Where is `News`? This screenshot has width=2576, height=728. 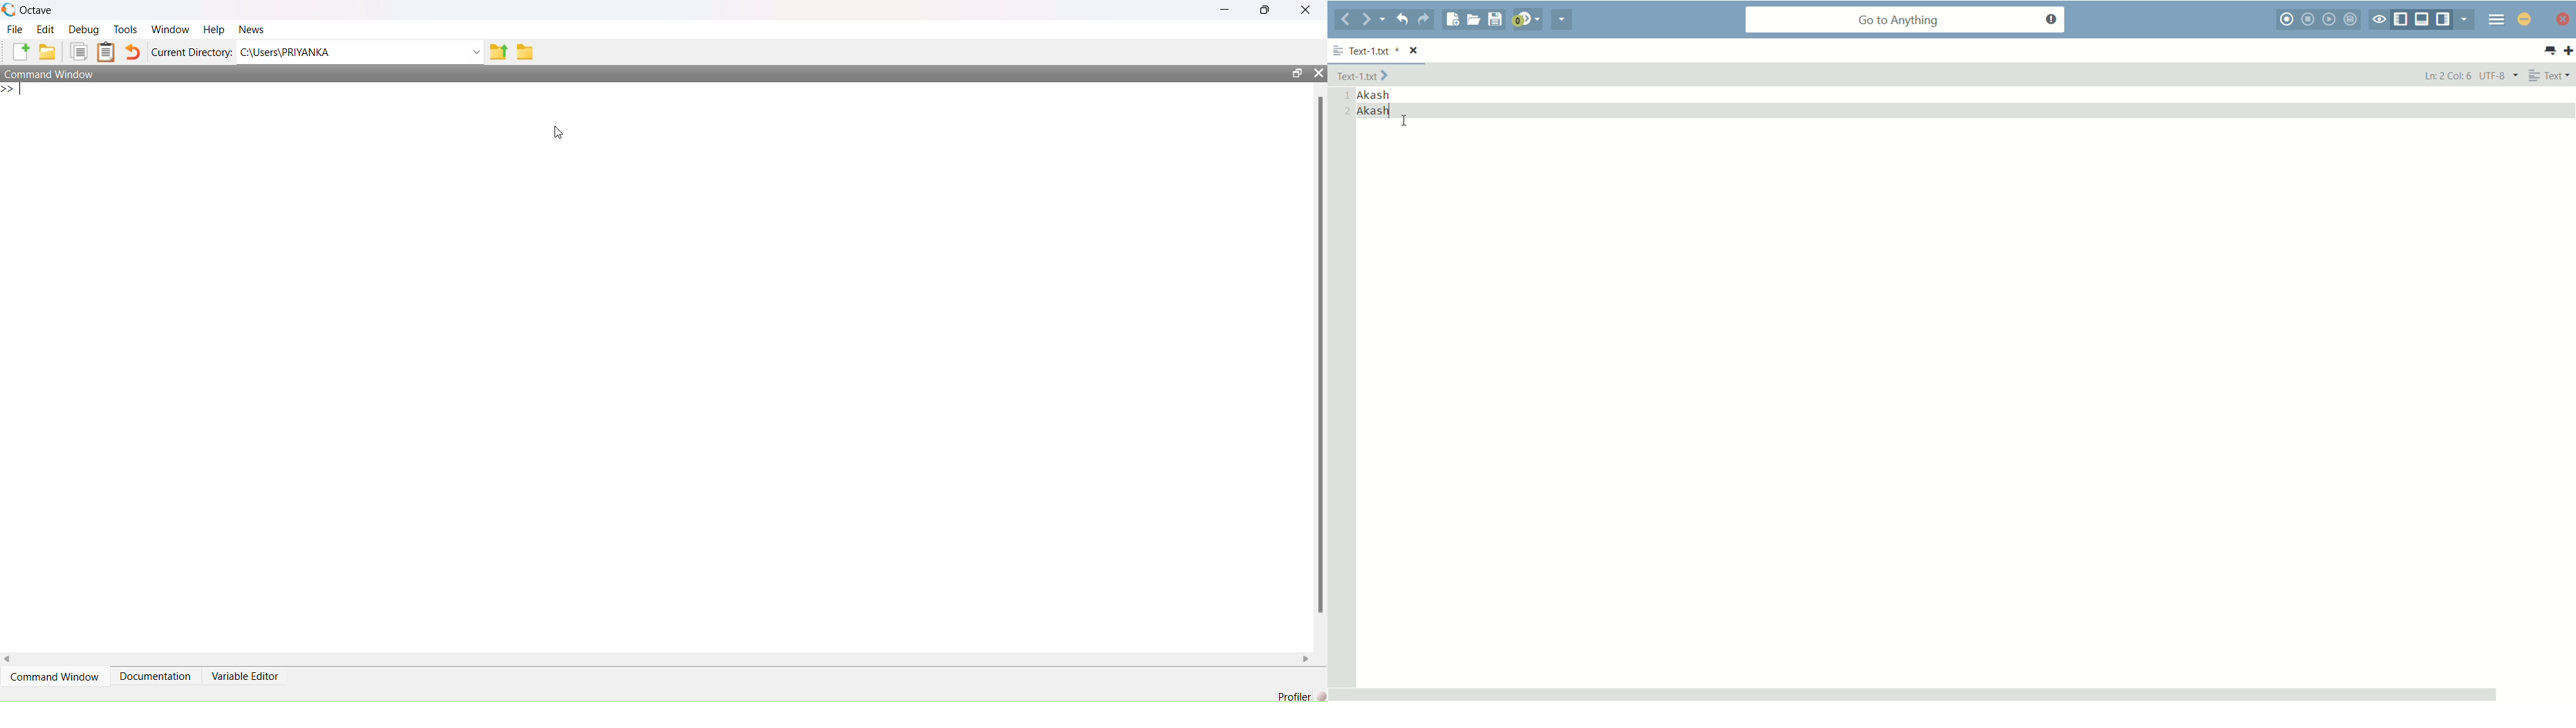
News is located at coordinates (252, 29).